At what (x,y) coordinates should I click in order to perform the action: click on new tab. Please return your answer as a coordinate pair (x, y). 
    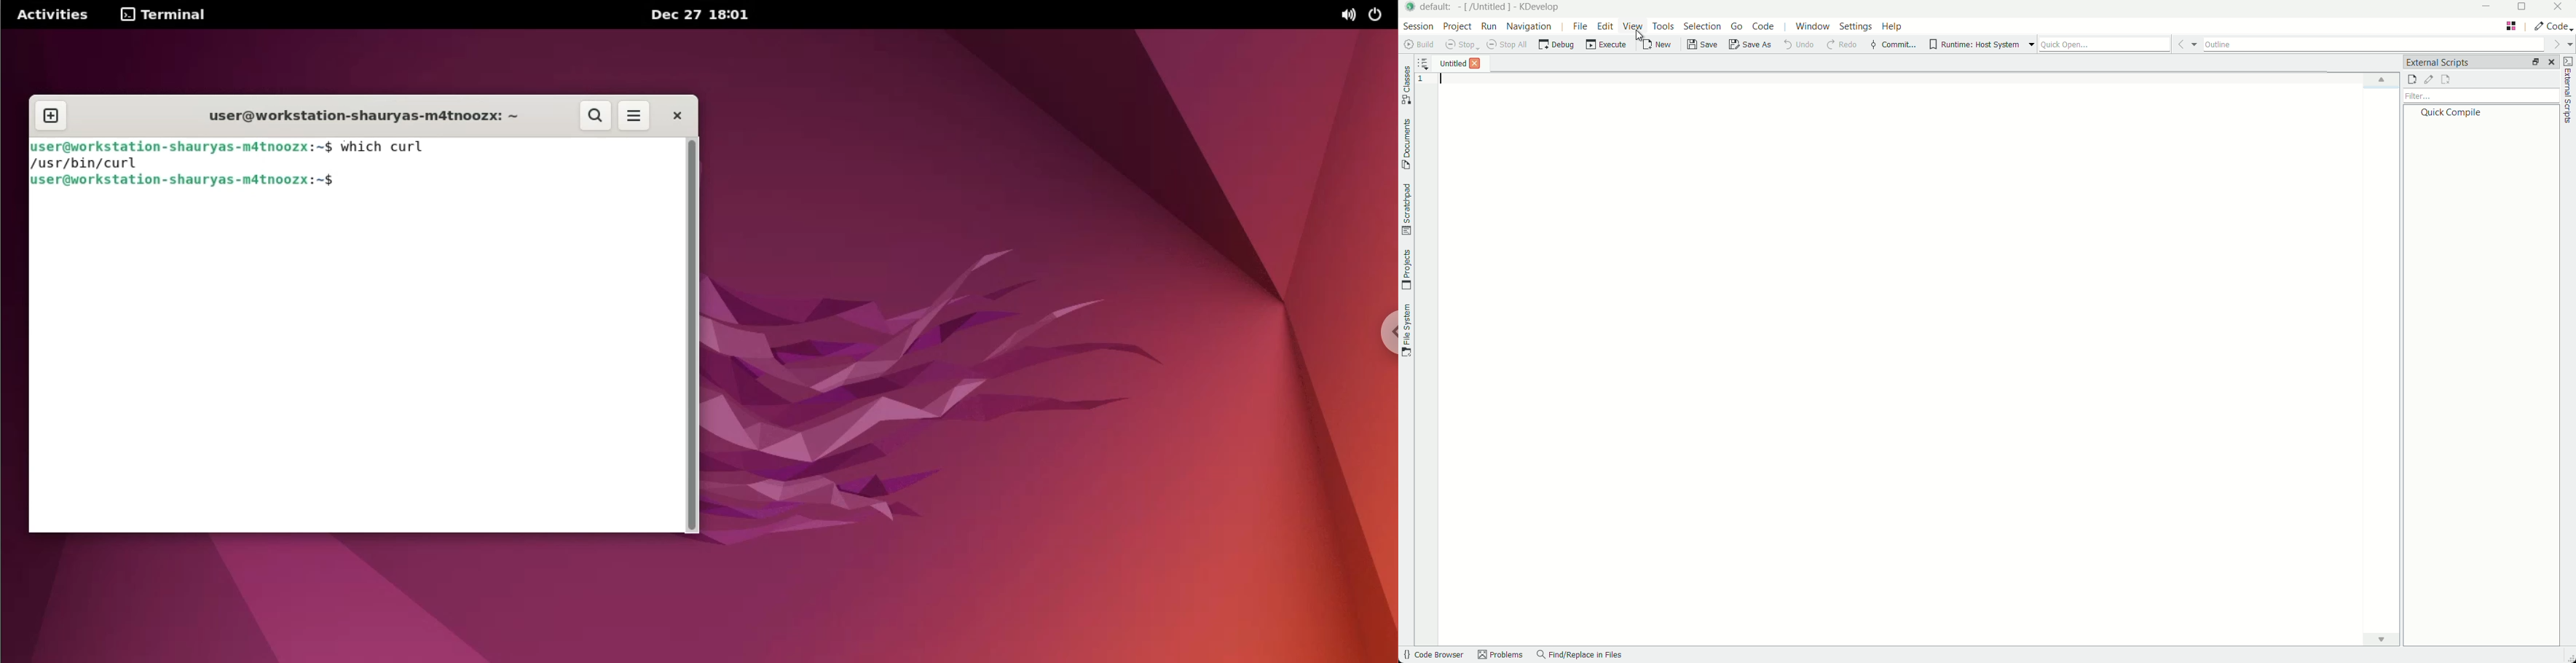
    Looking at the image, I should click on (51, 116).